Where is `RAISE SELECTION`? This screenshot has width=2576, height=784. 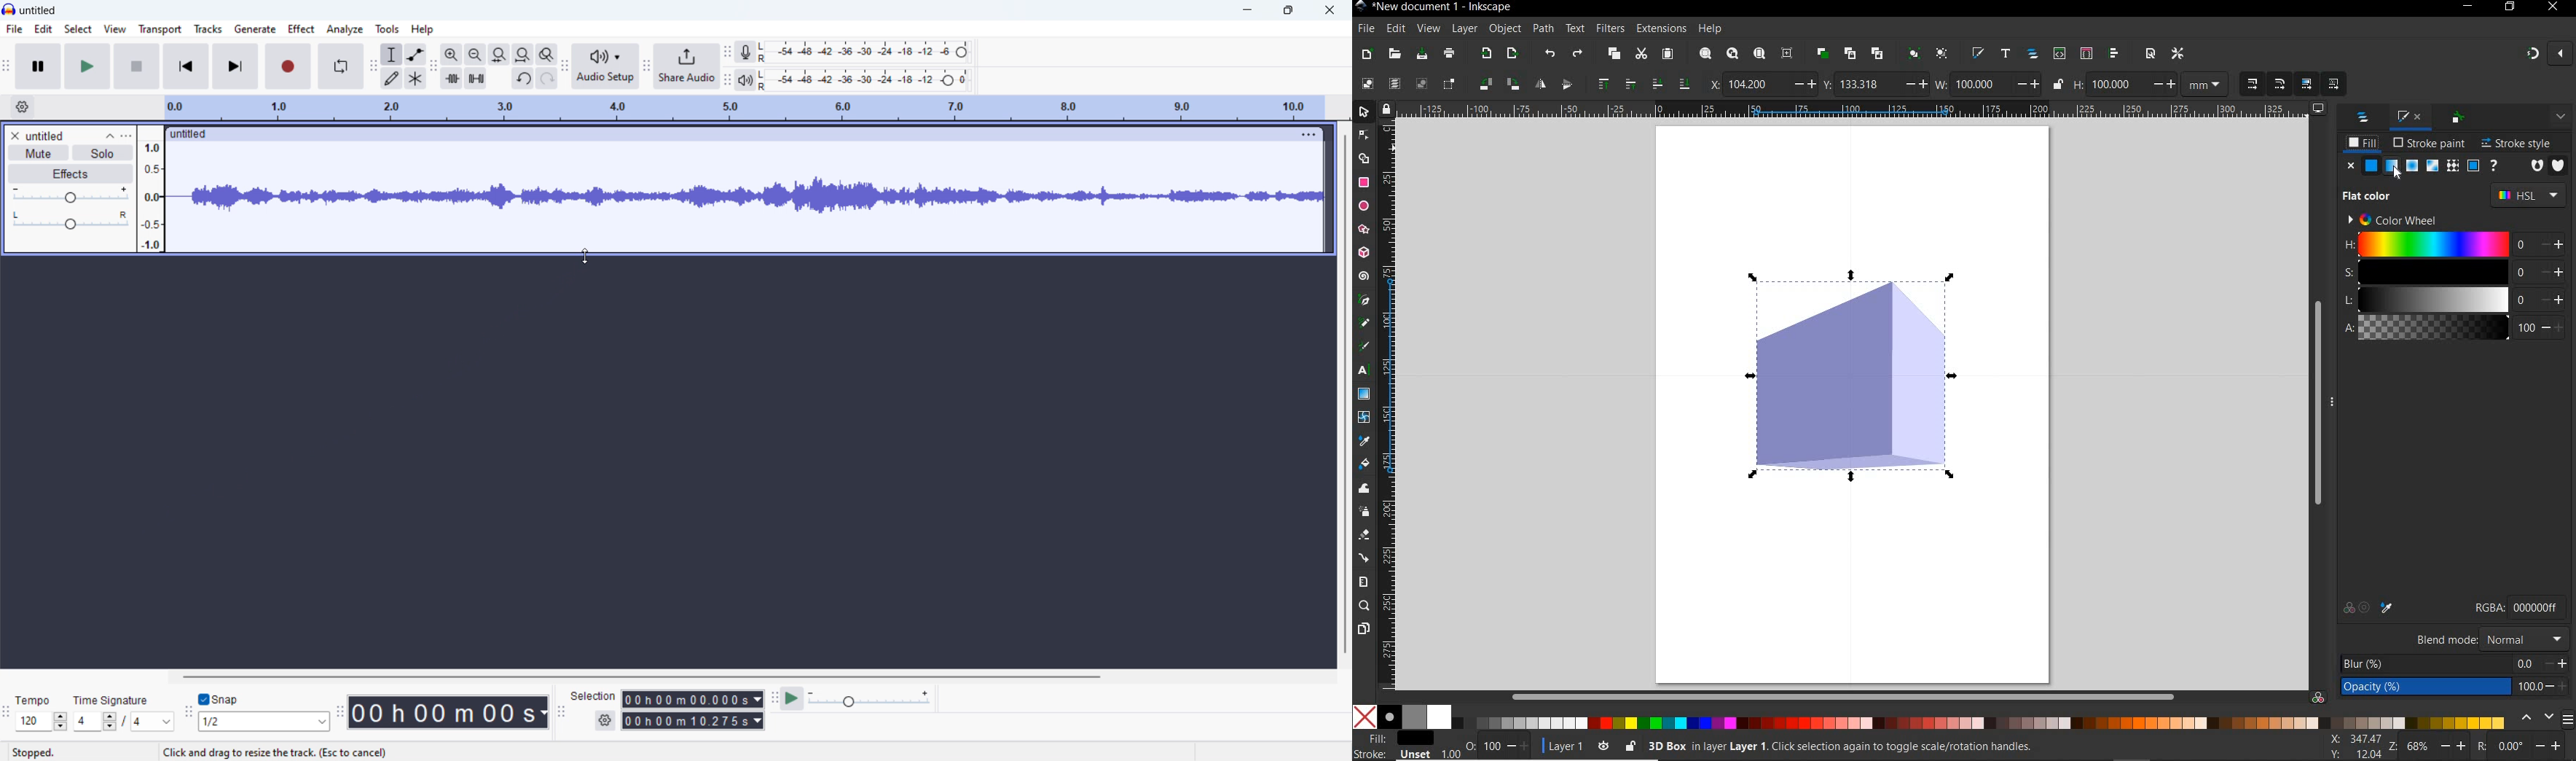
RAISE SELECTION is located at coordinates (1602, 85).